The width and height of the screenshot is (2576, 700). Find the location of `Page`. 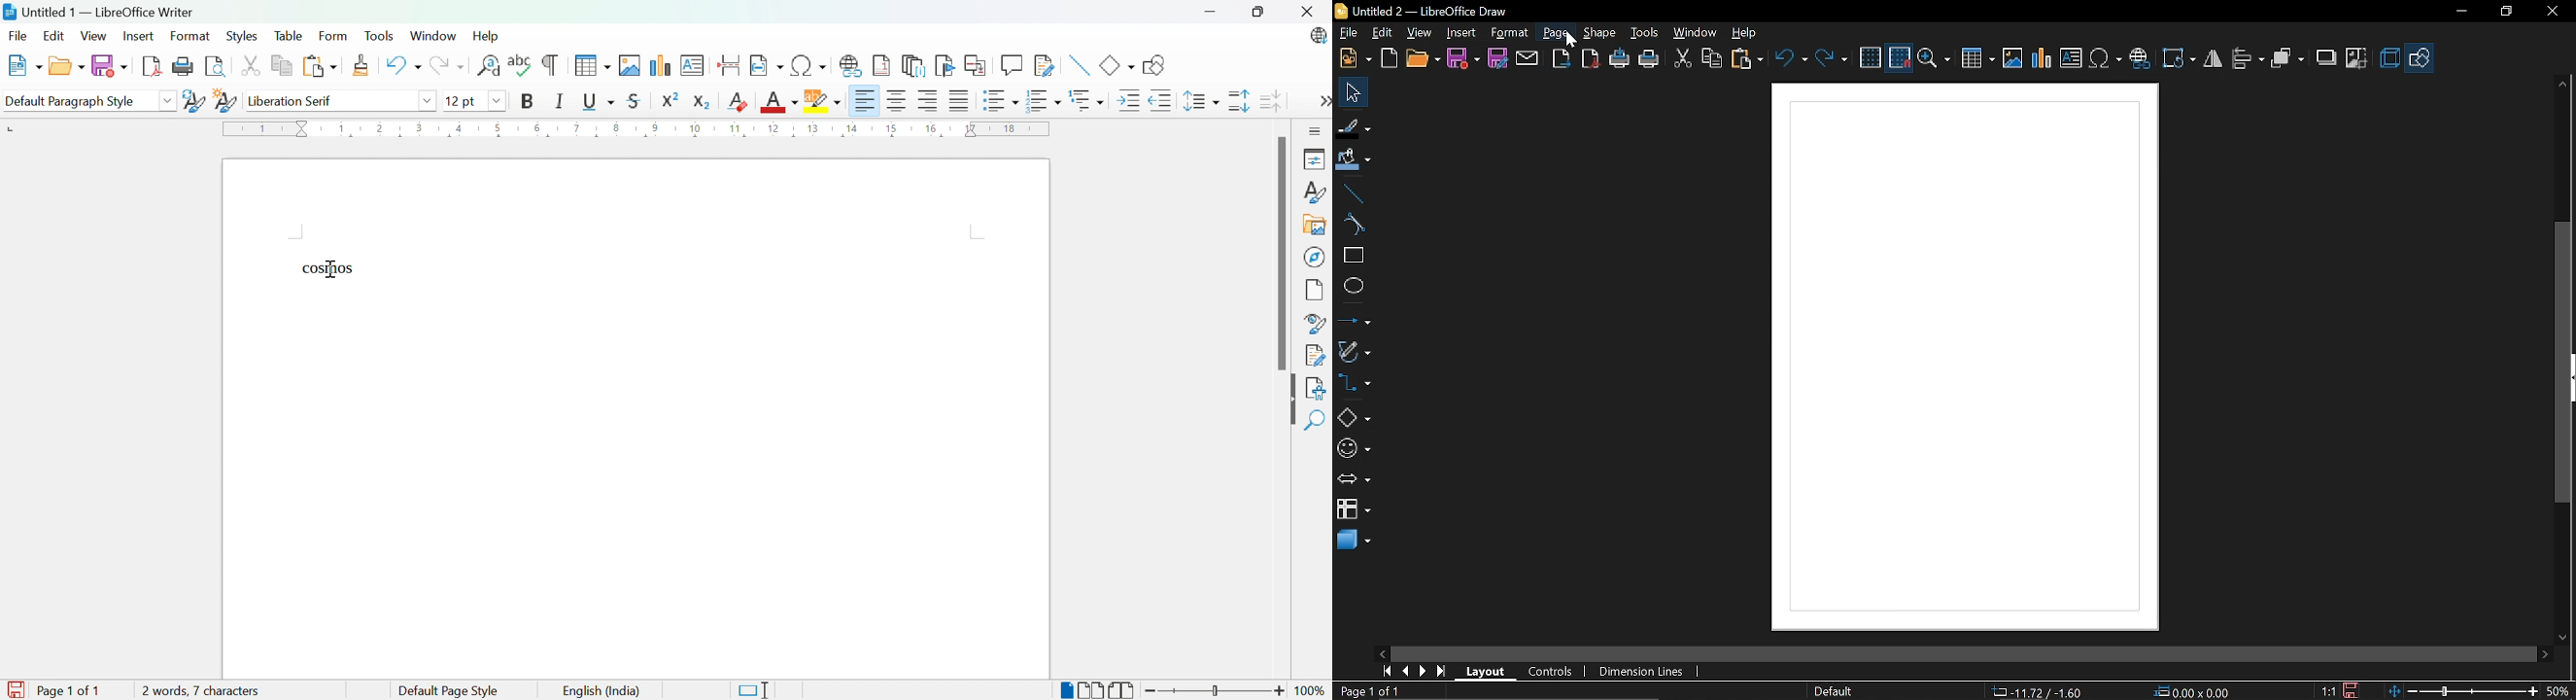

Page is located at coordinates (1315, 292).